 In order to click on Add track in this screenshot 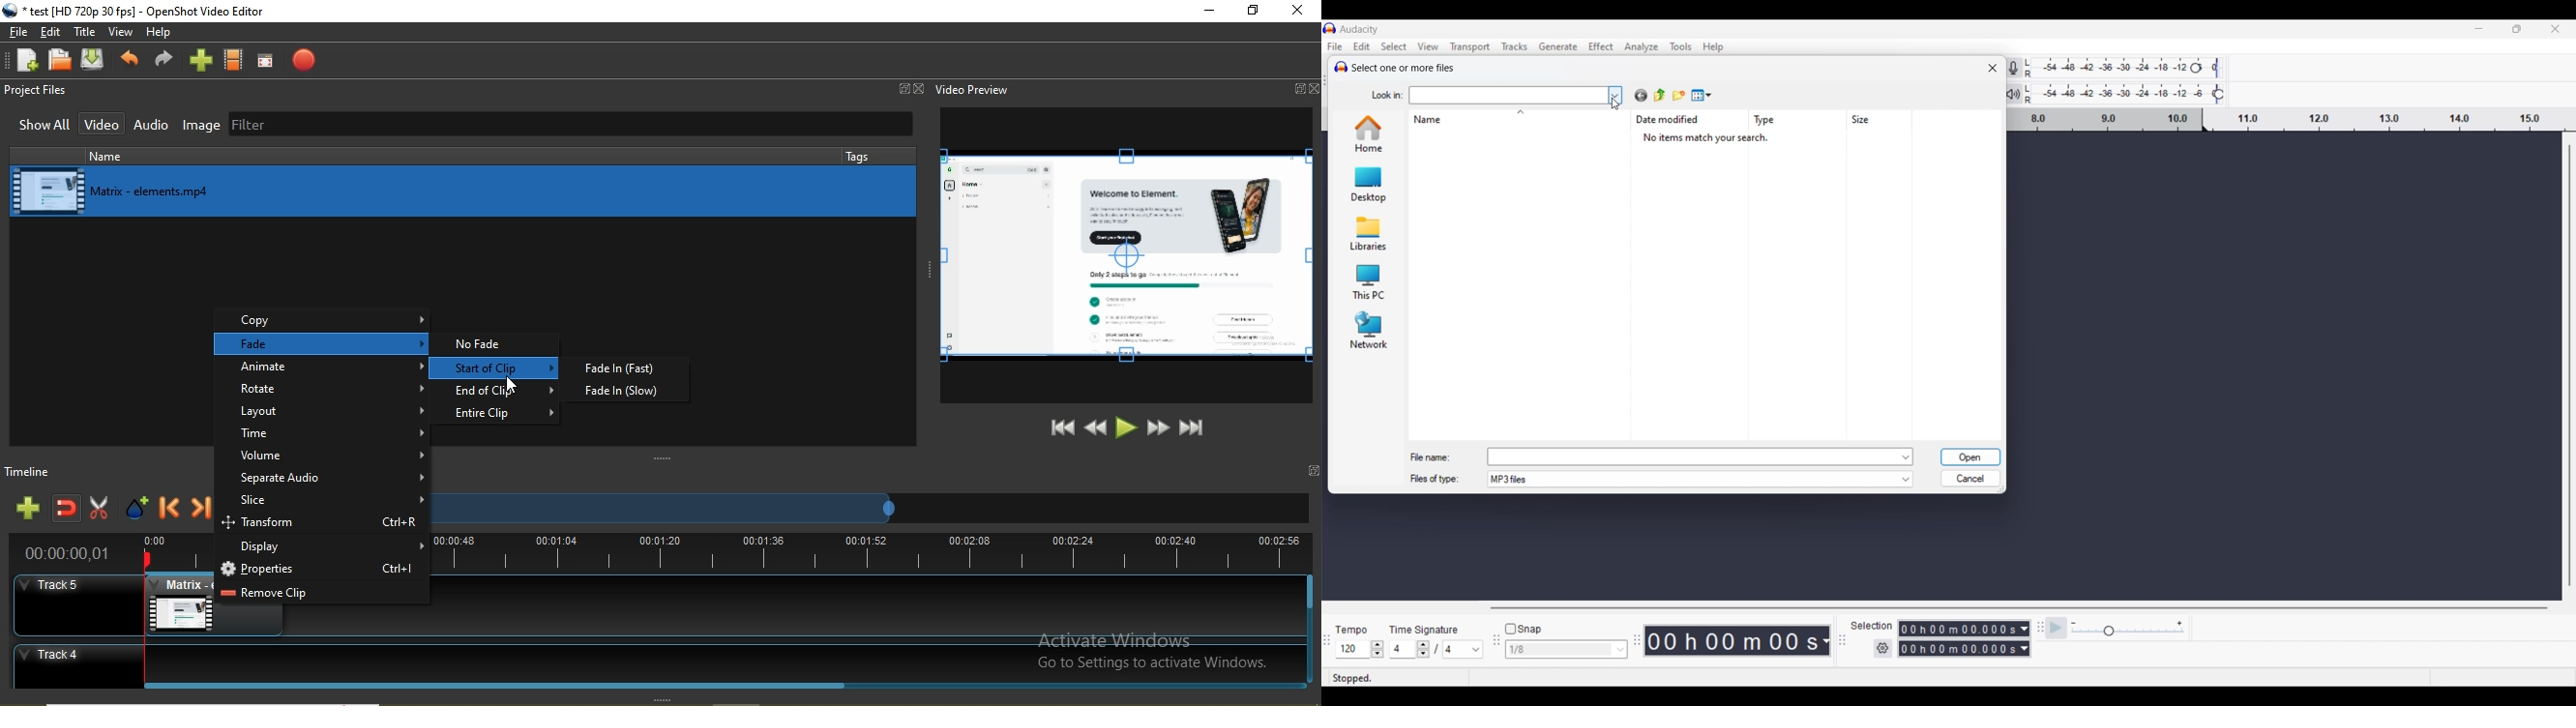, I will do `click(29, 508)`.